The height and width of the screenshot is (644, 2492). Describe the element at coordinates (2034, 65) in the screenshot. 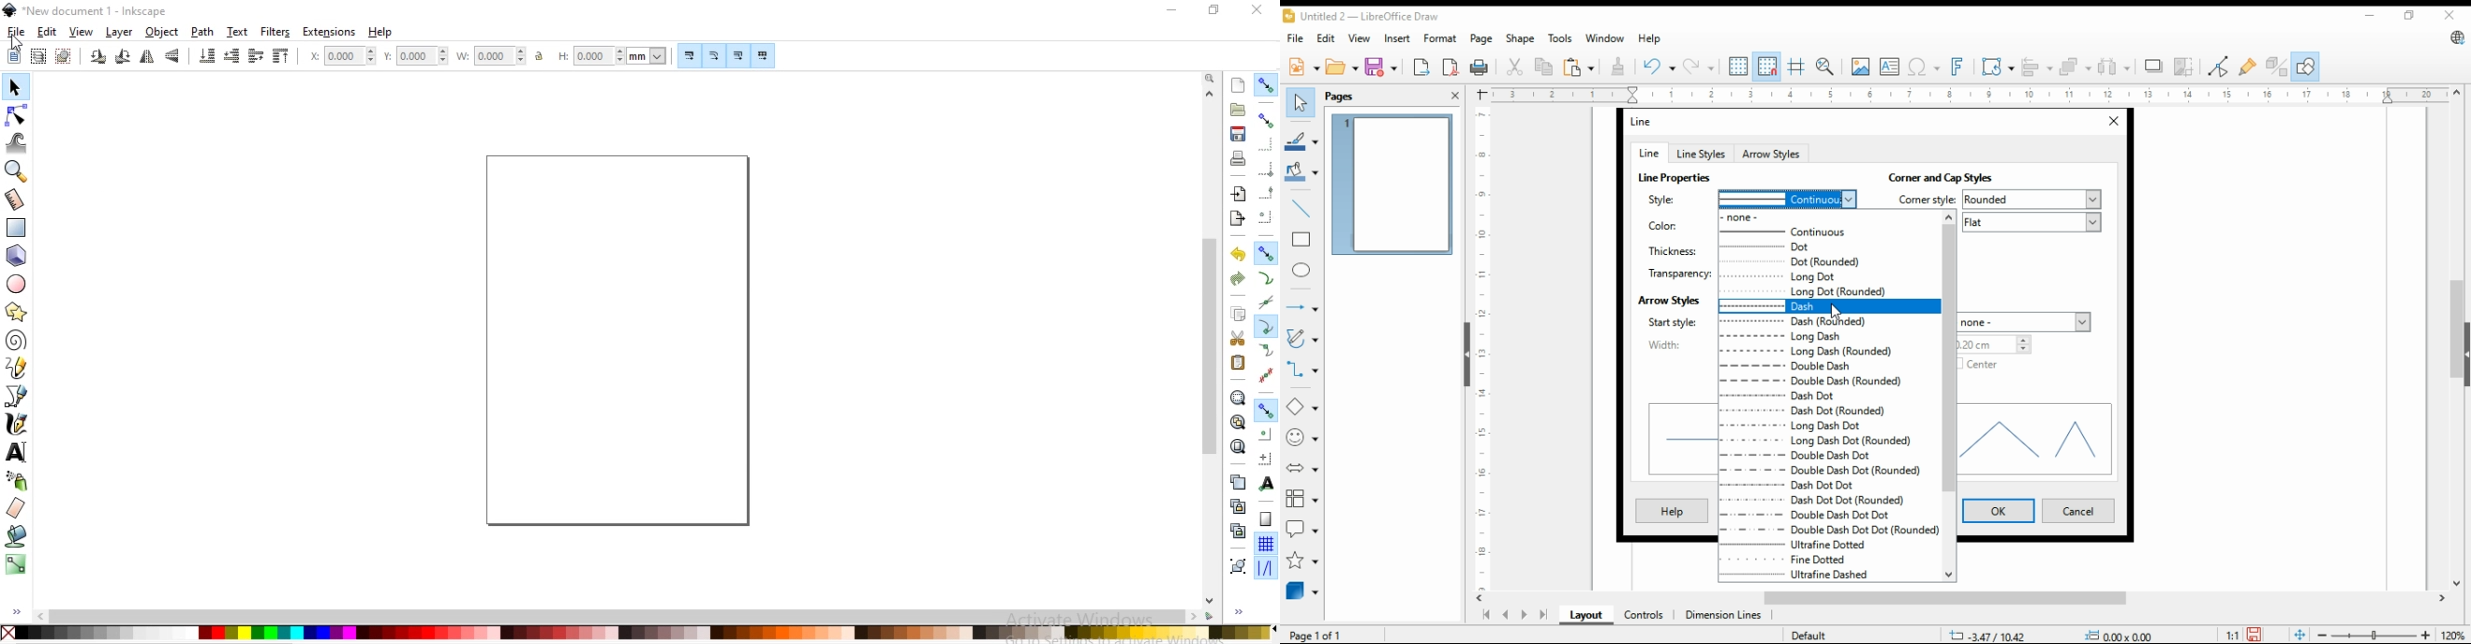

I see `align objects` at that location.